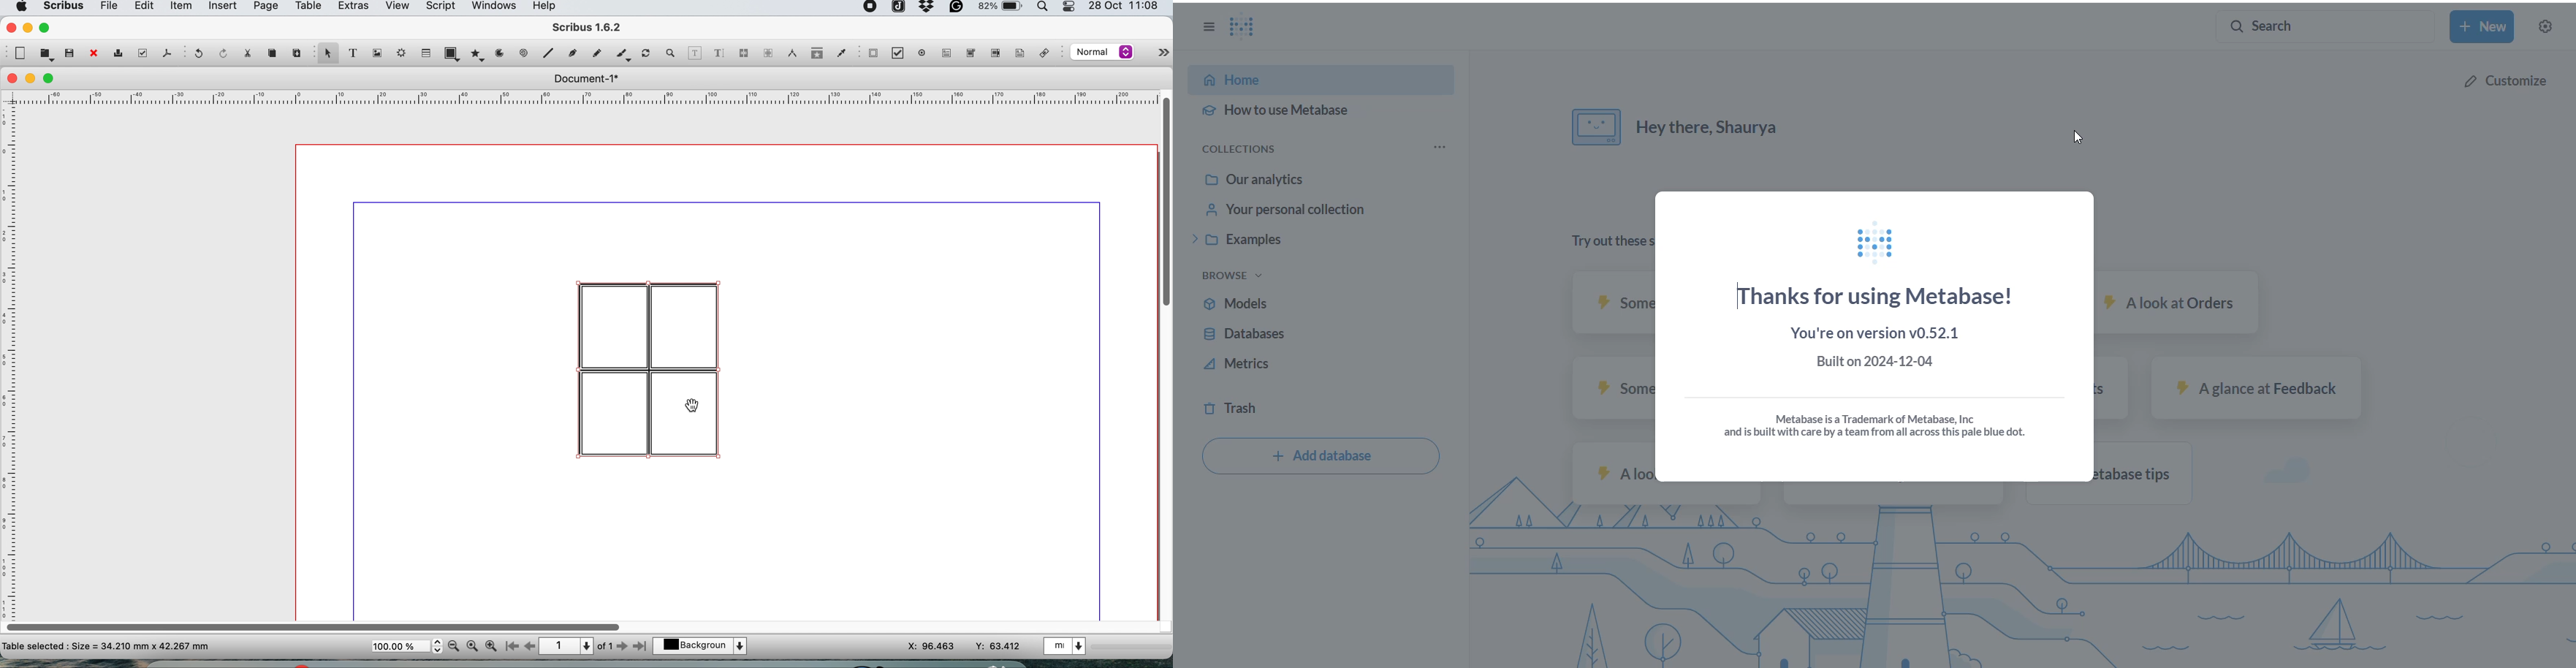 This screenshot has height=672, width=2576. Describe the element at coordinates (454, 53) in the screenshot. I see `shape` at that location.